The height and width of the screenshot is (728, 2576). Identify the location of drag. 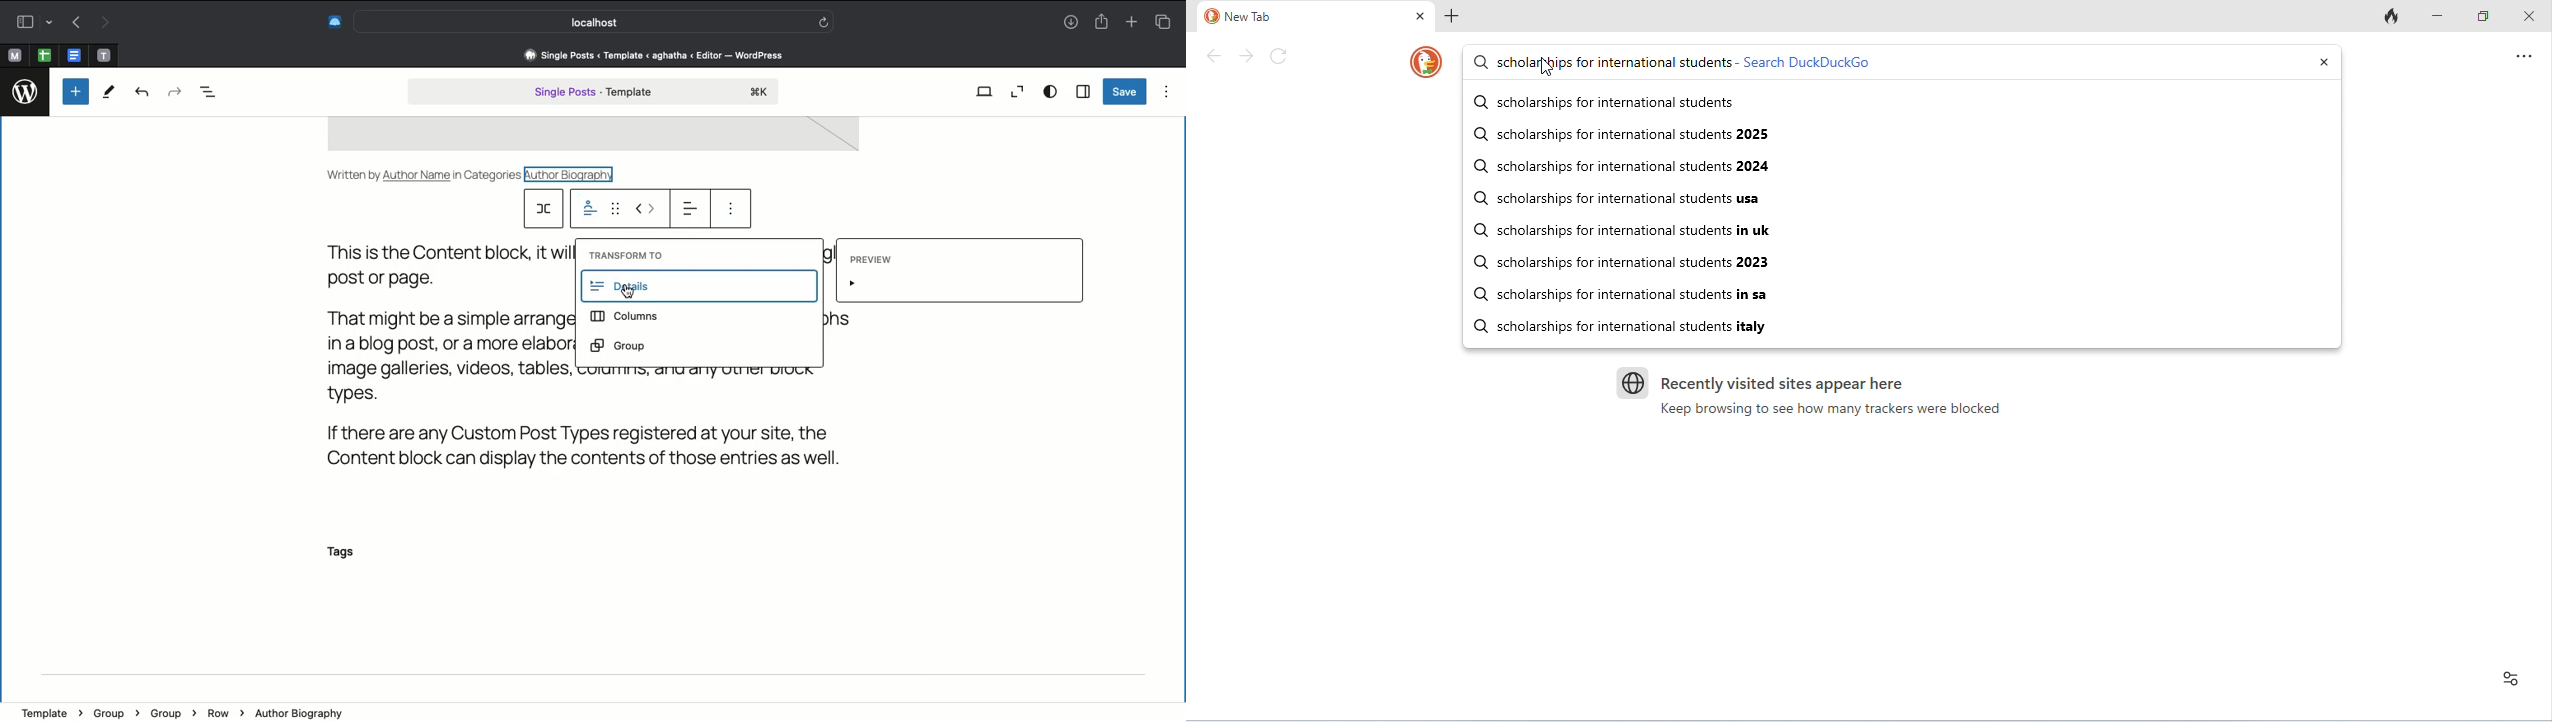
(619, 209).